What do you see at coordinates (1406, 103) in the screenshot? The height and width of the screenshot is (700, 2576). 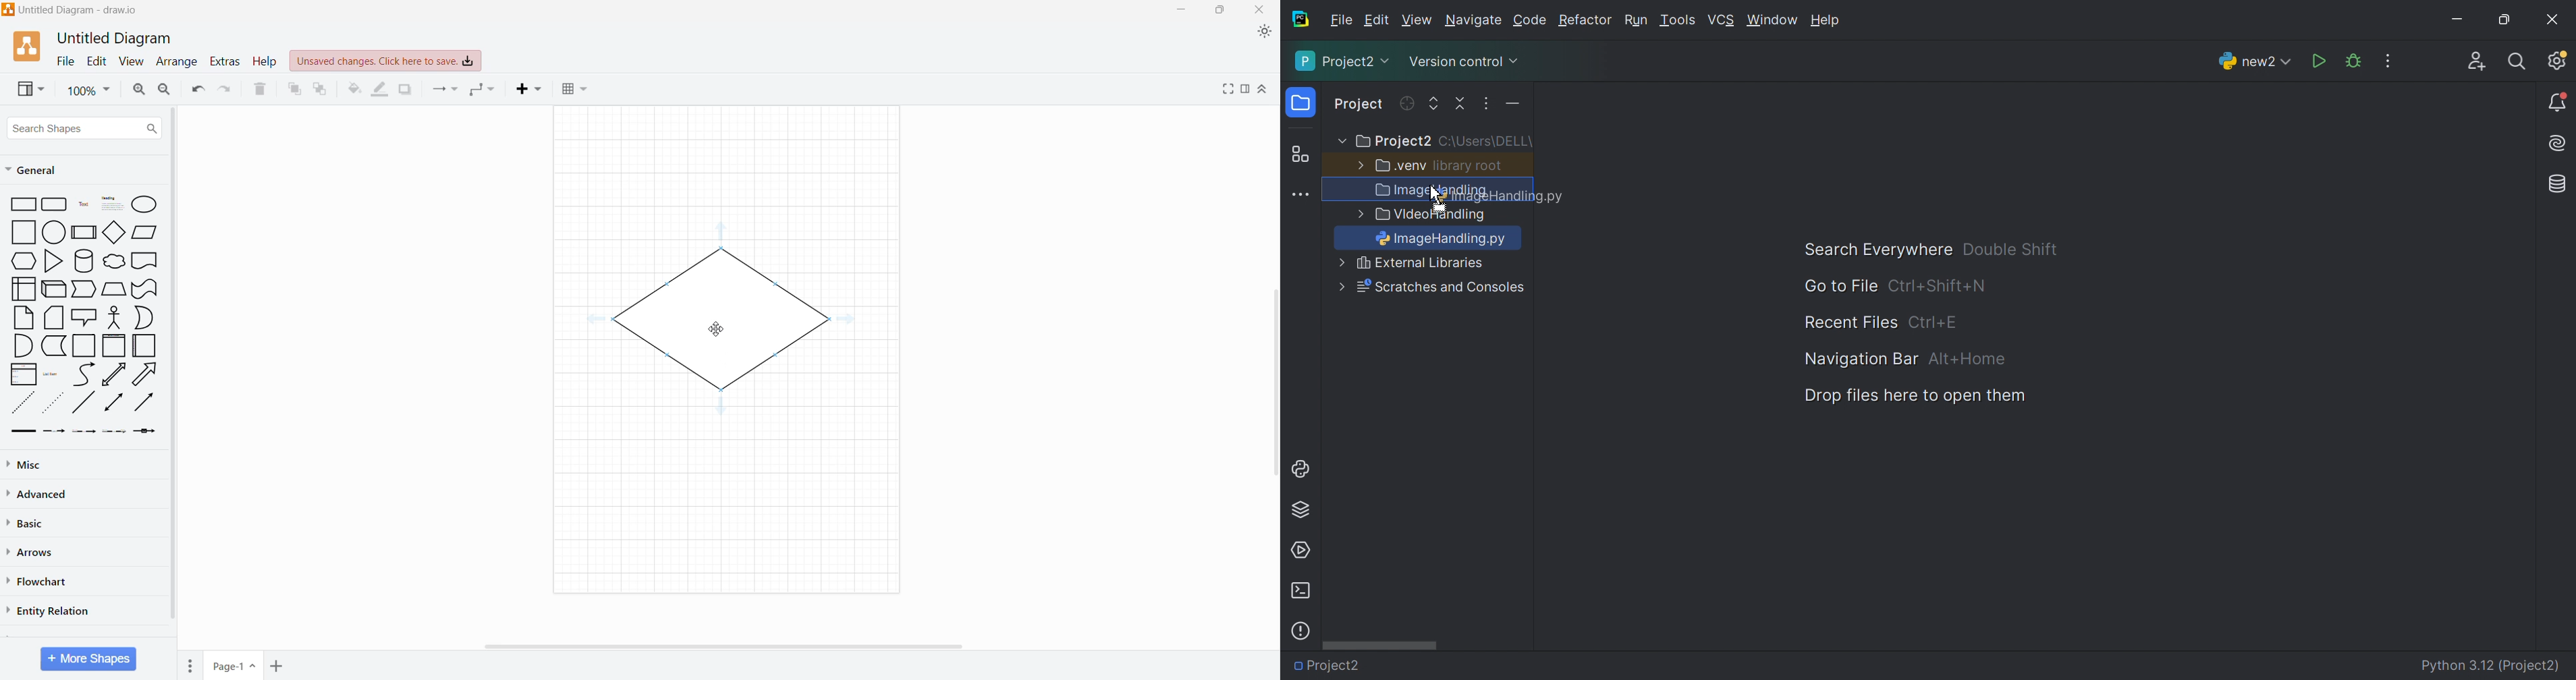 I see `Refresh` at bounding box center [1406, 103].